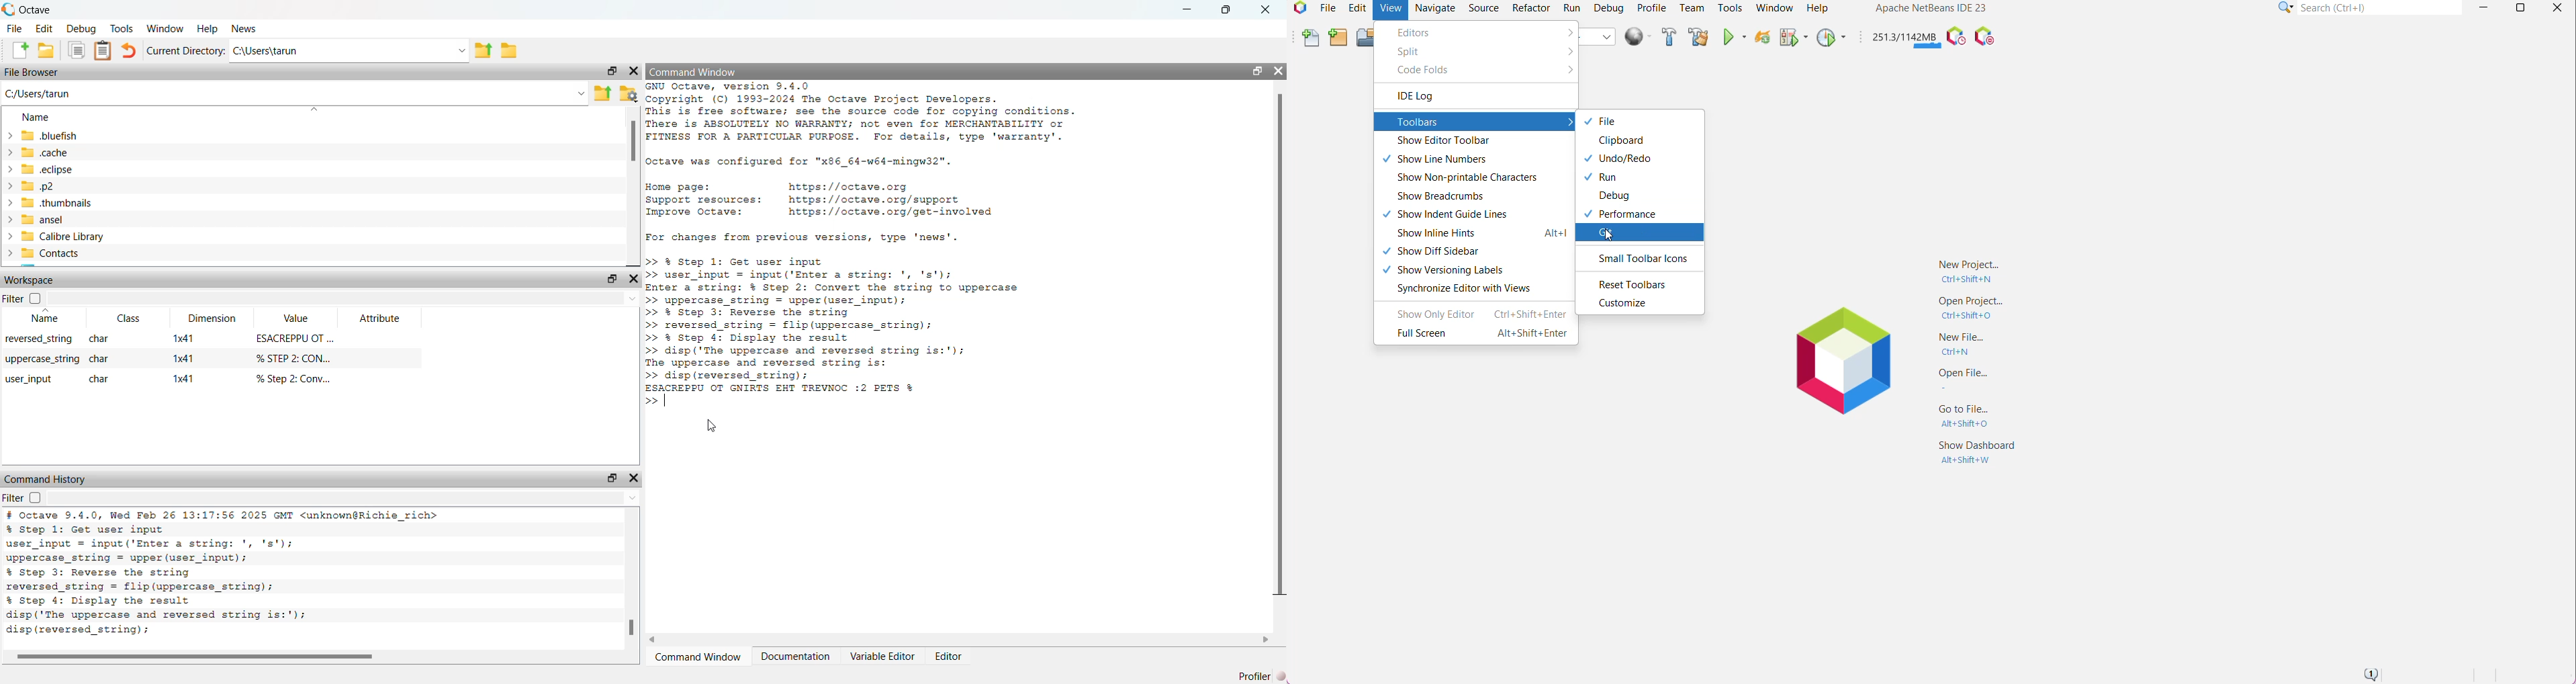 This screenshot has width=2576, height=700. What do you see at coordinates (649, 400) in the screenshot?
I see `prompt cursor` at bounding box center [649, 400].